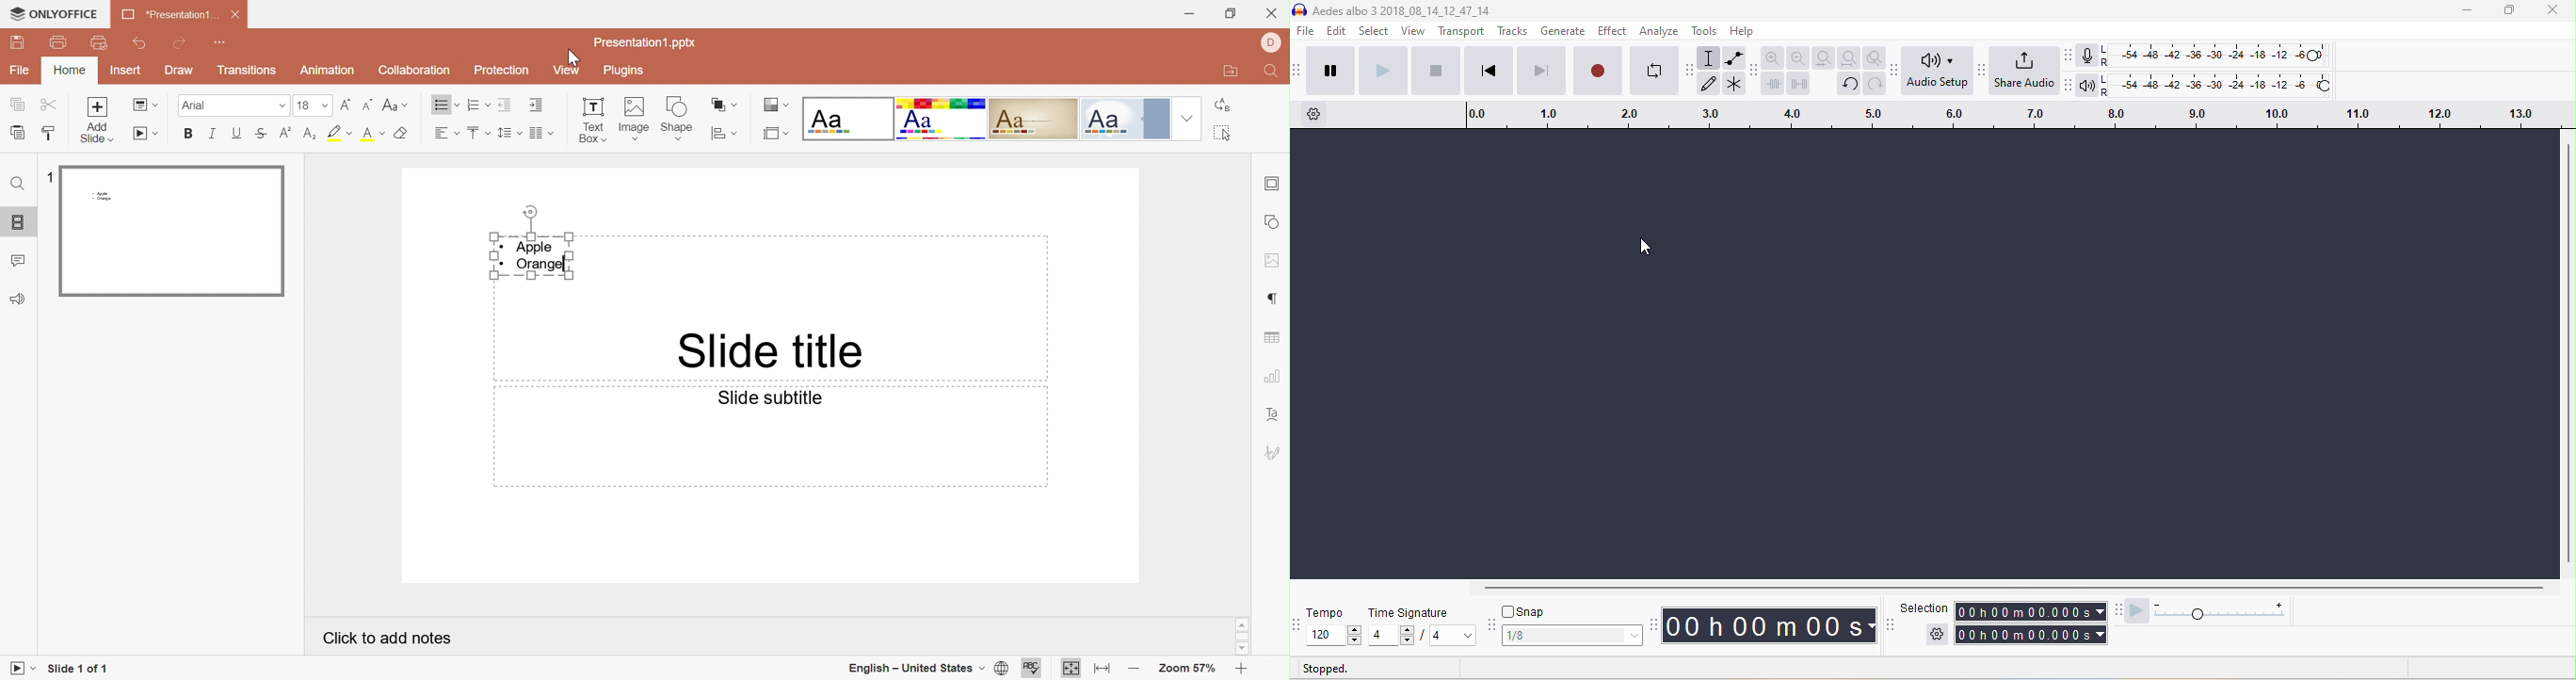 This screenshot has height=700, width=2576. I want to click on Image, so click(636, 118).